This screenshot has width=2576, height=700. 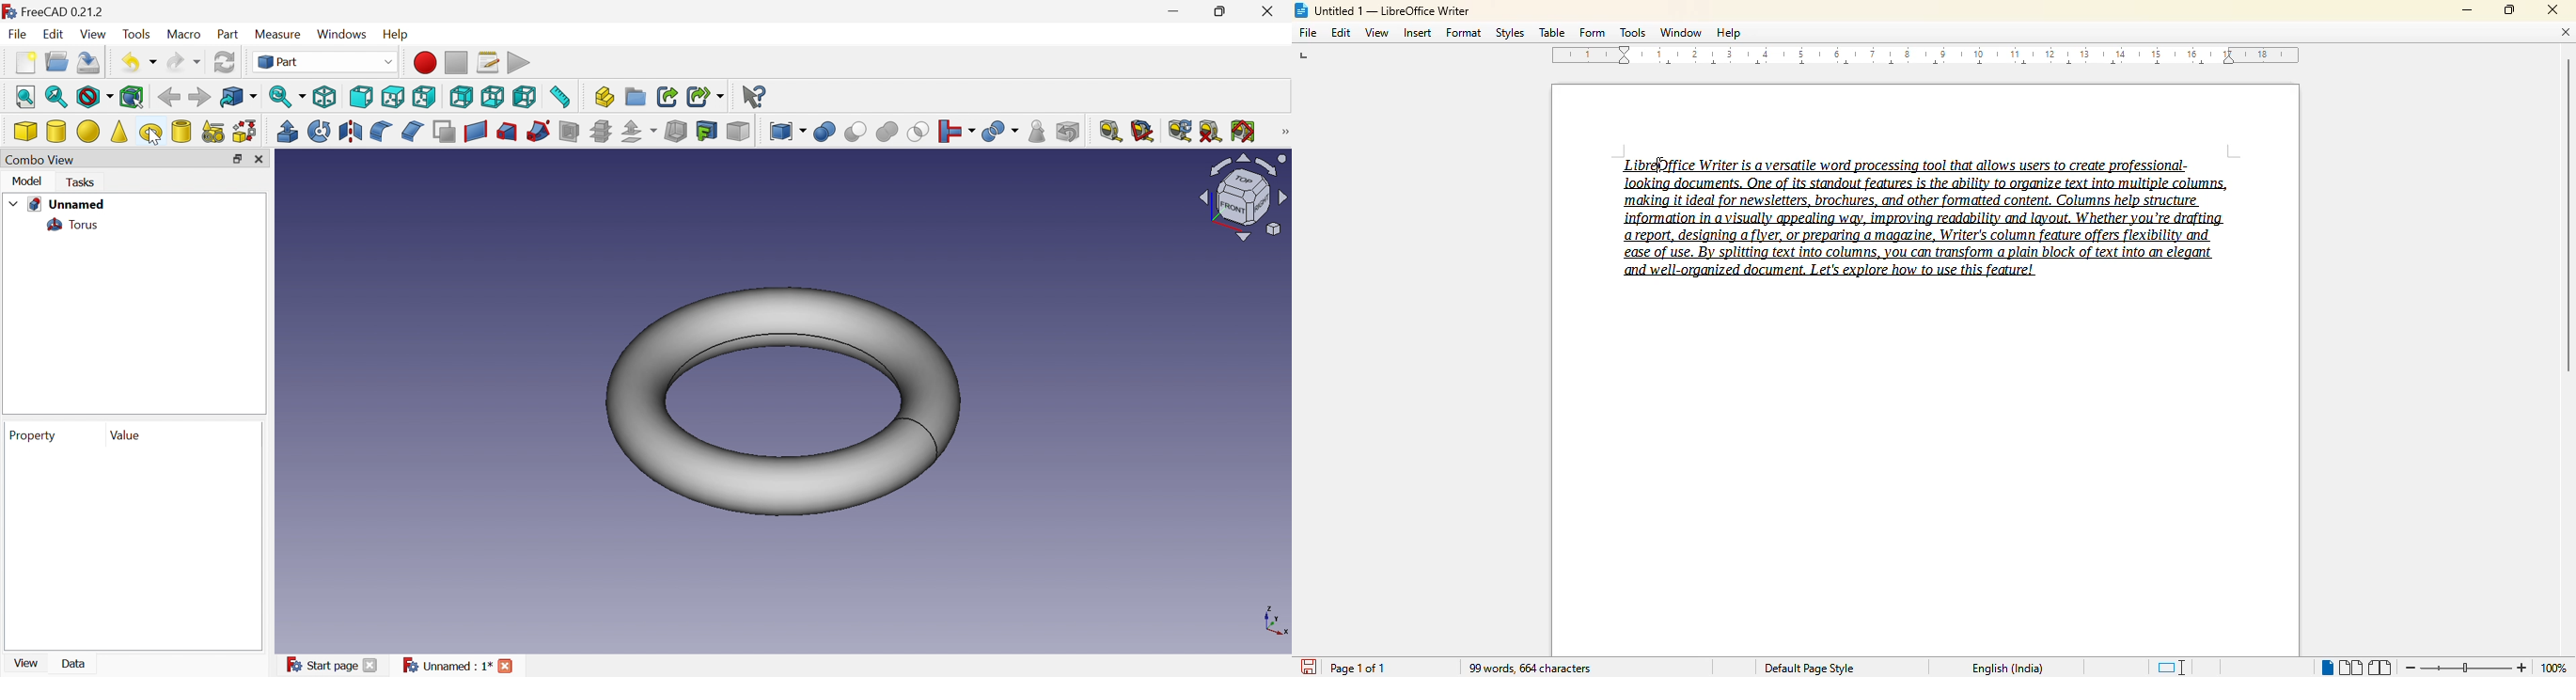 What do you see at coordinates (151, 134) in the screenshot?
I see `Torus` at bounding box center [151, 134].